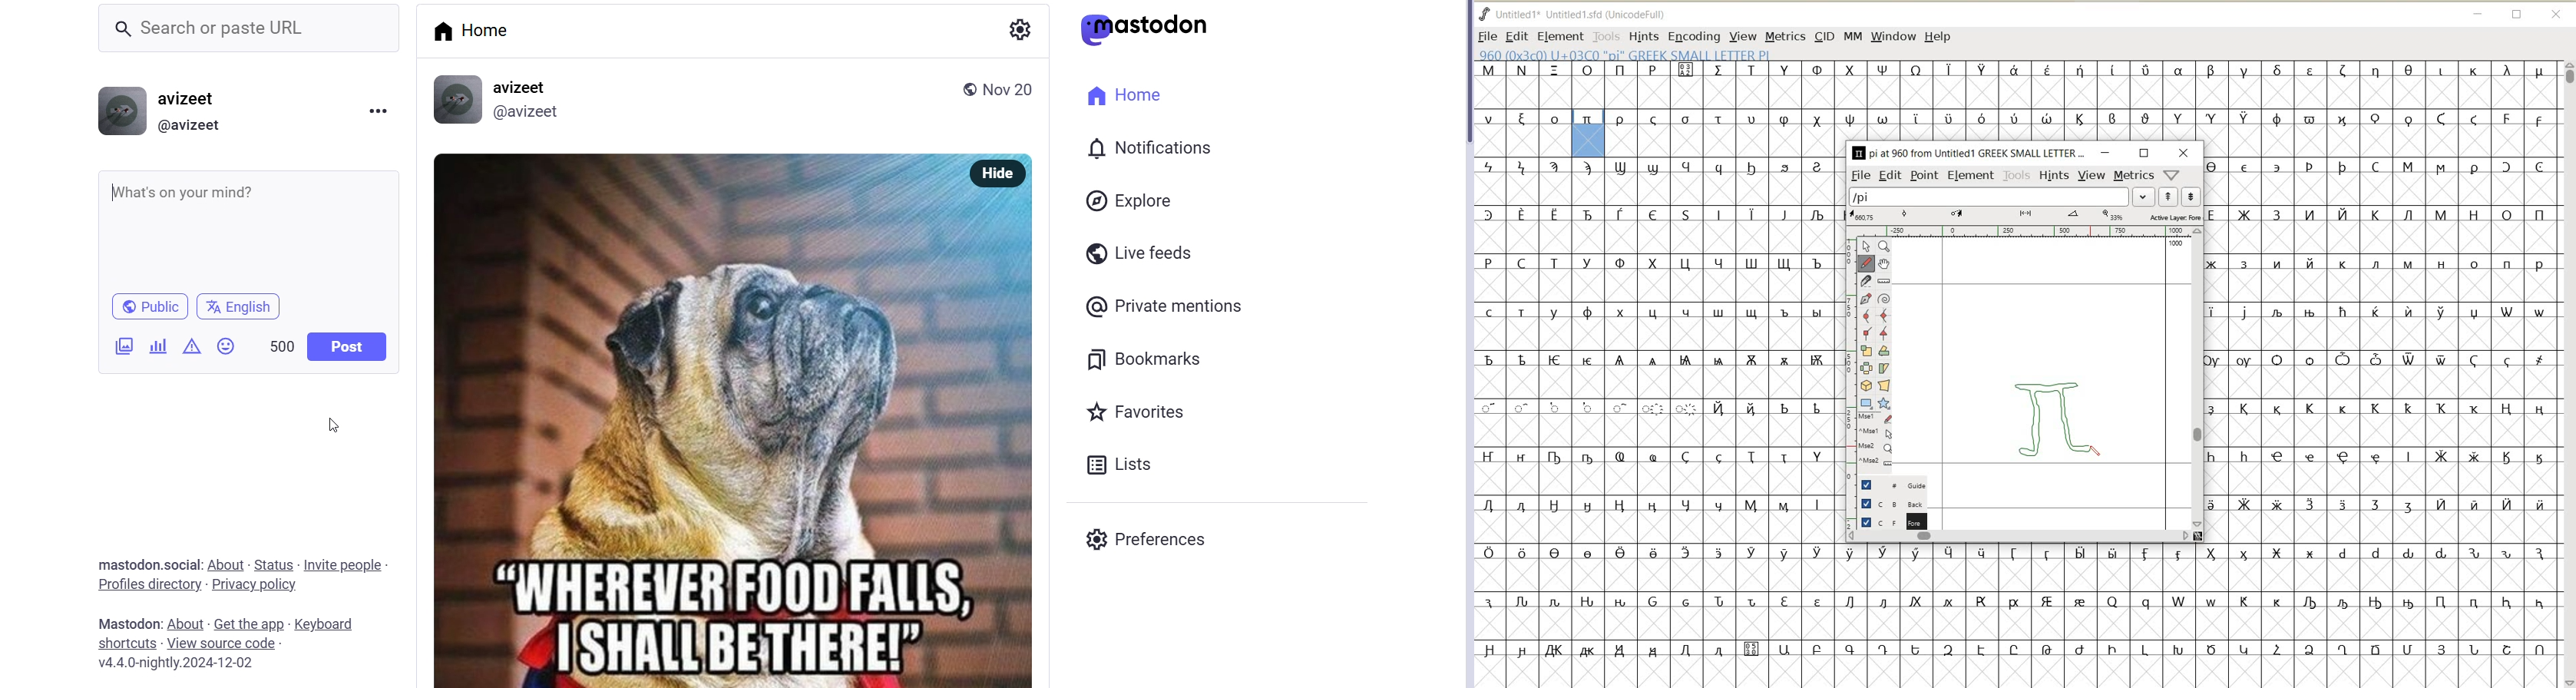  What do you see at coordinates (266, 587) in the screenshot?
I see `privacy policy` at bounding box center [266, 587].